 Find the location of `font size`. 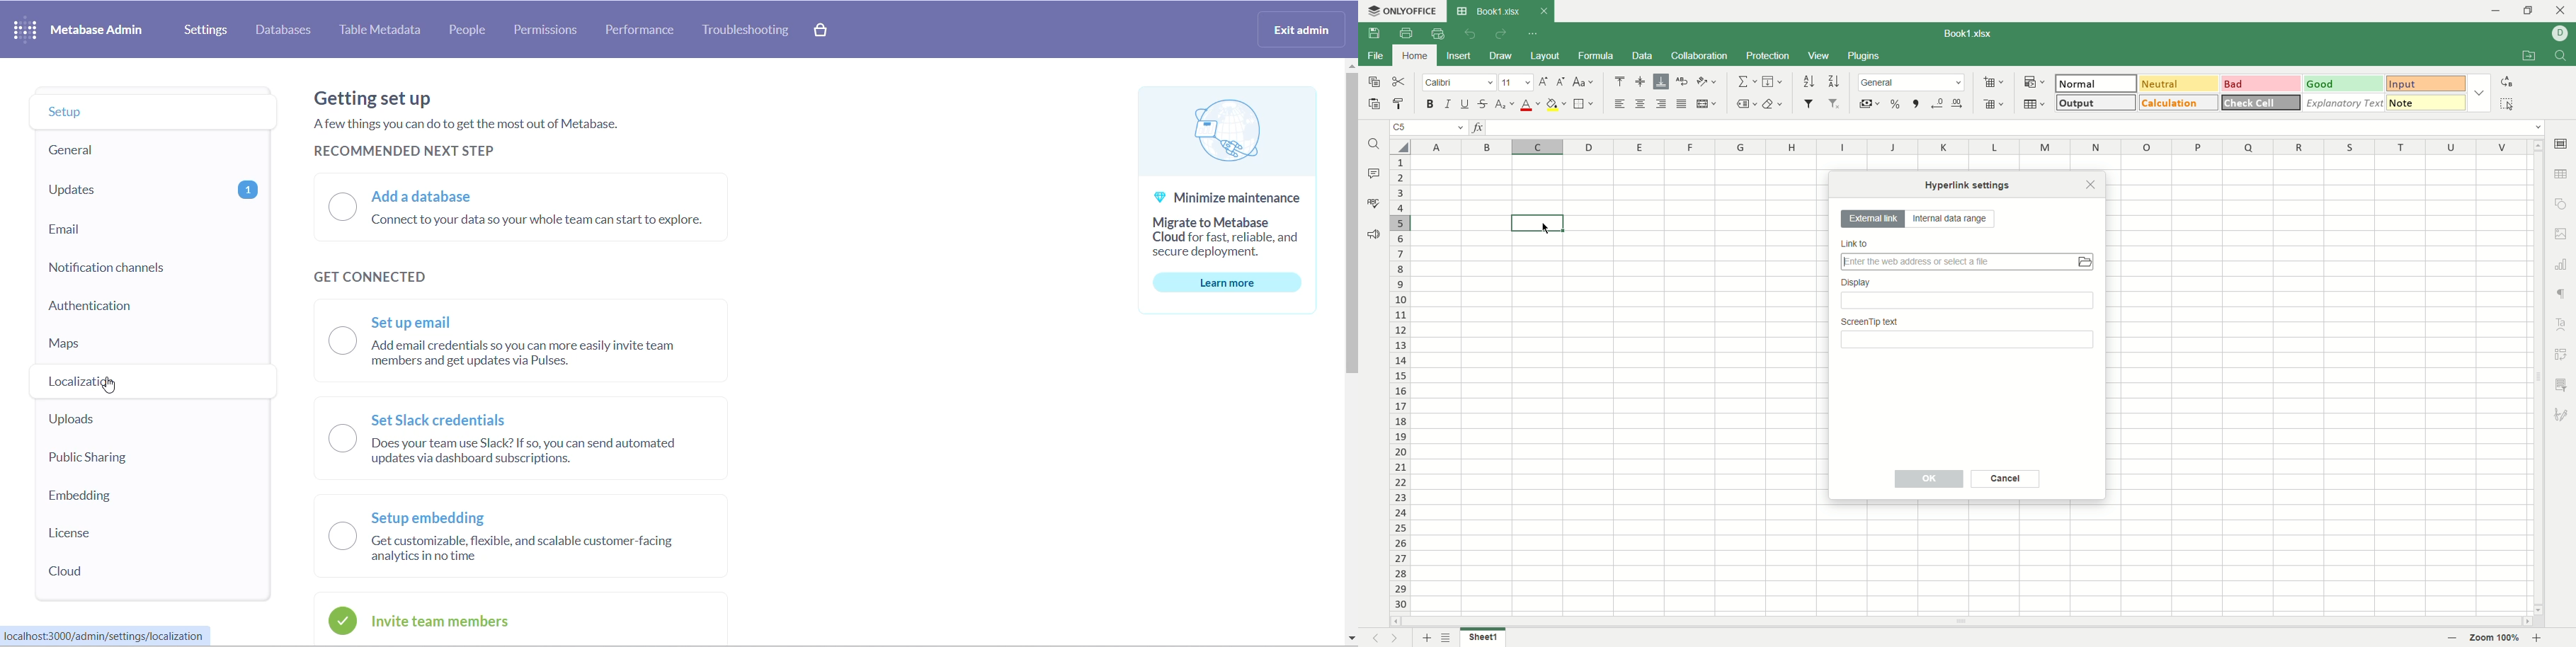

font size is located at coordinates (1515, 83).